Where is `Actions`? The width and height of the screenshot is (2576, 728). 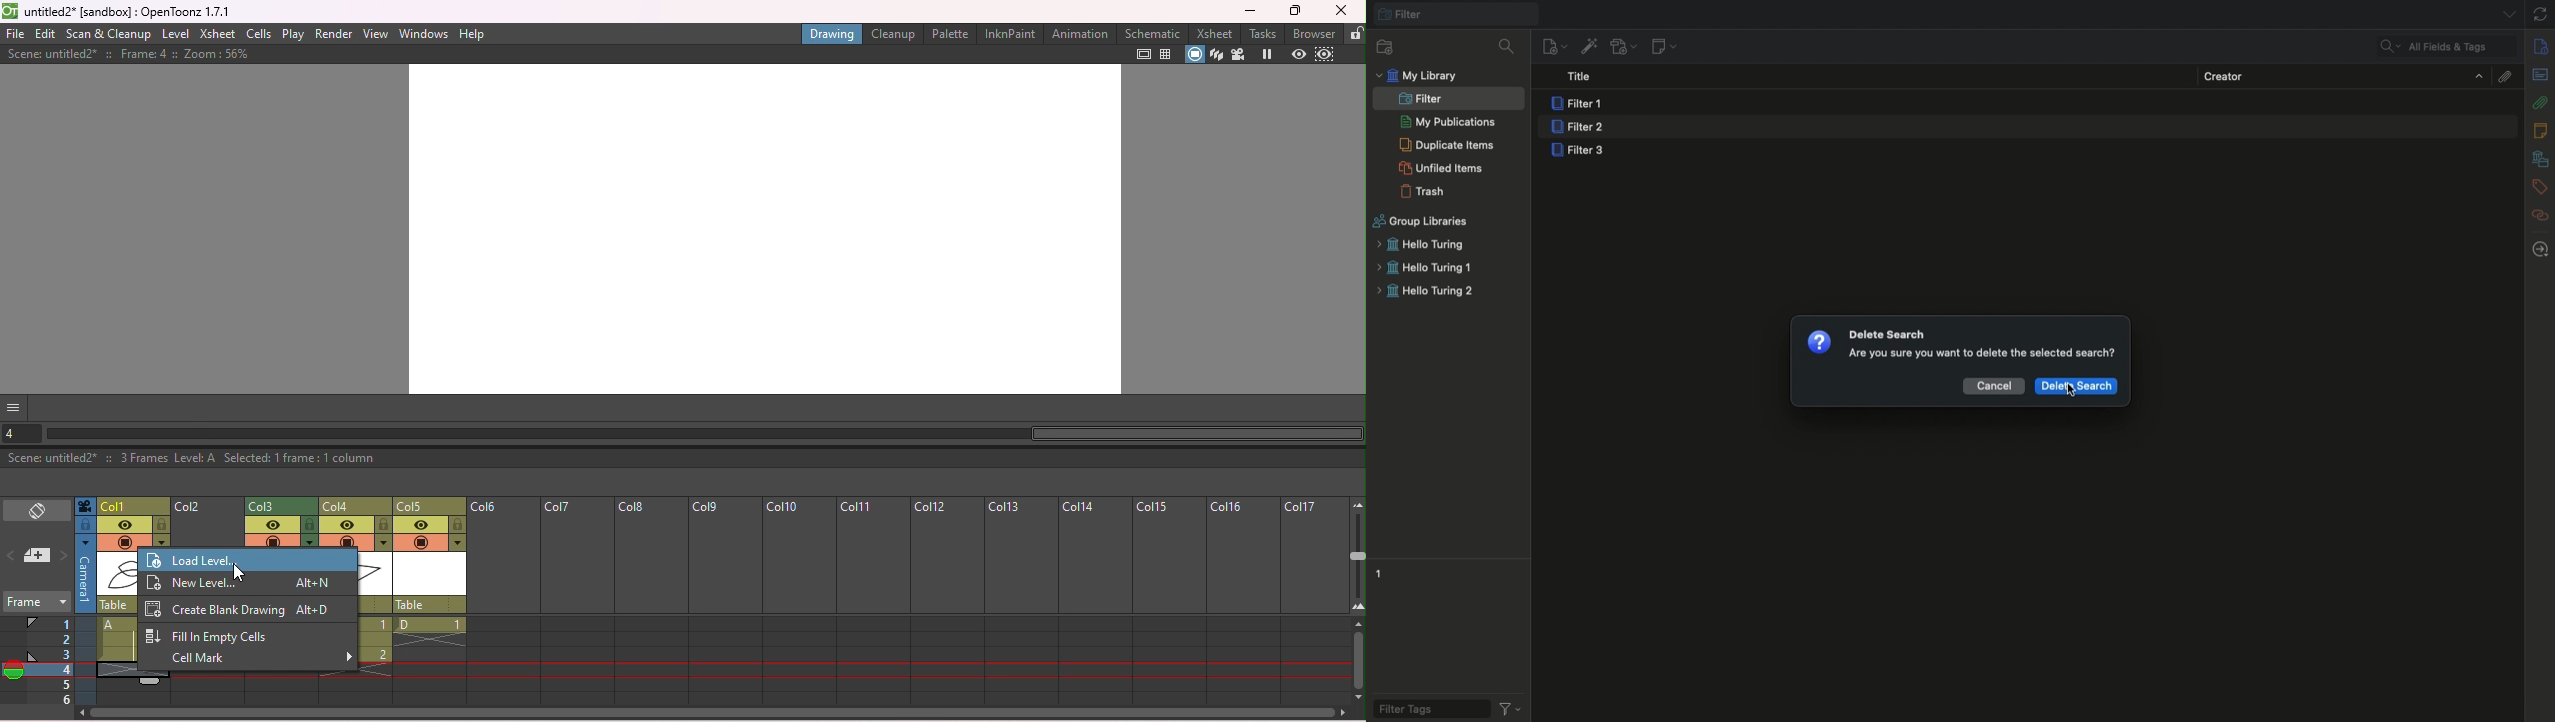
Actions is located at coordinates (1509, 707).